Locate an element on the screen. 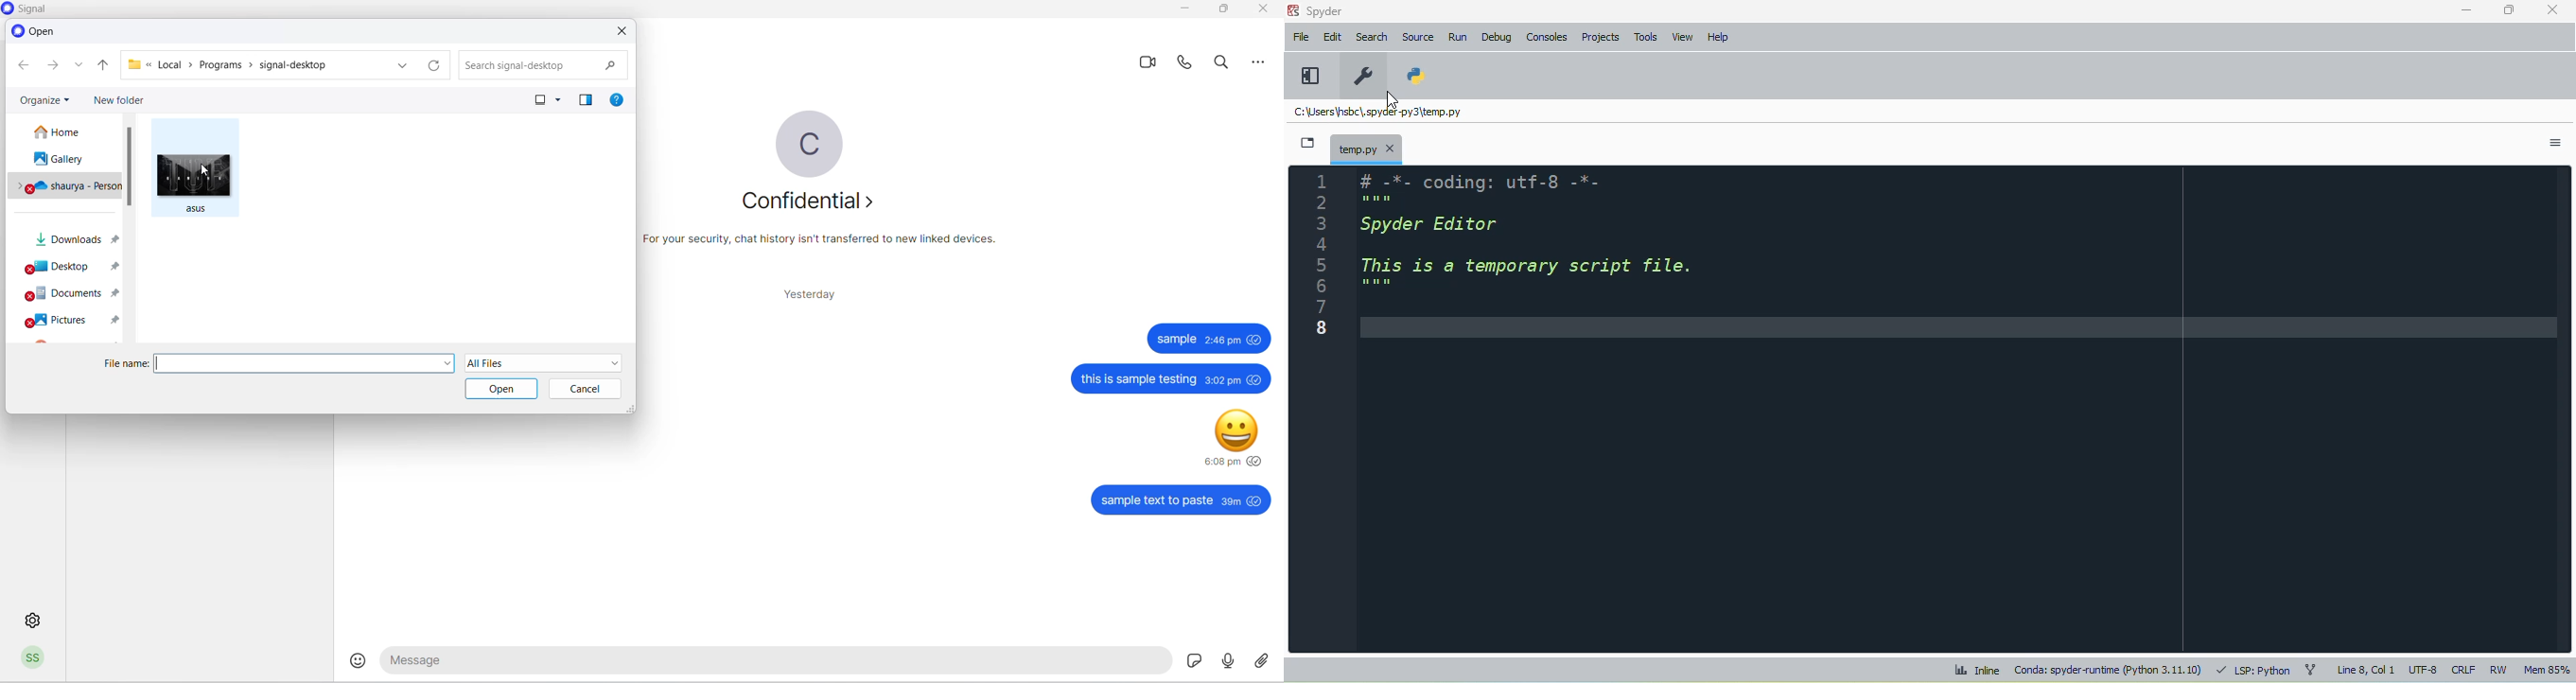  LSP: python is located at coordinates (2254, 670).